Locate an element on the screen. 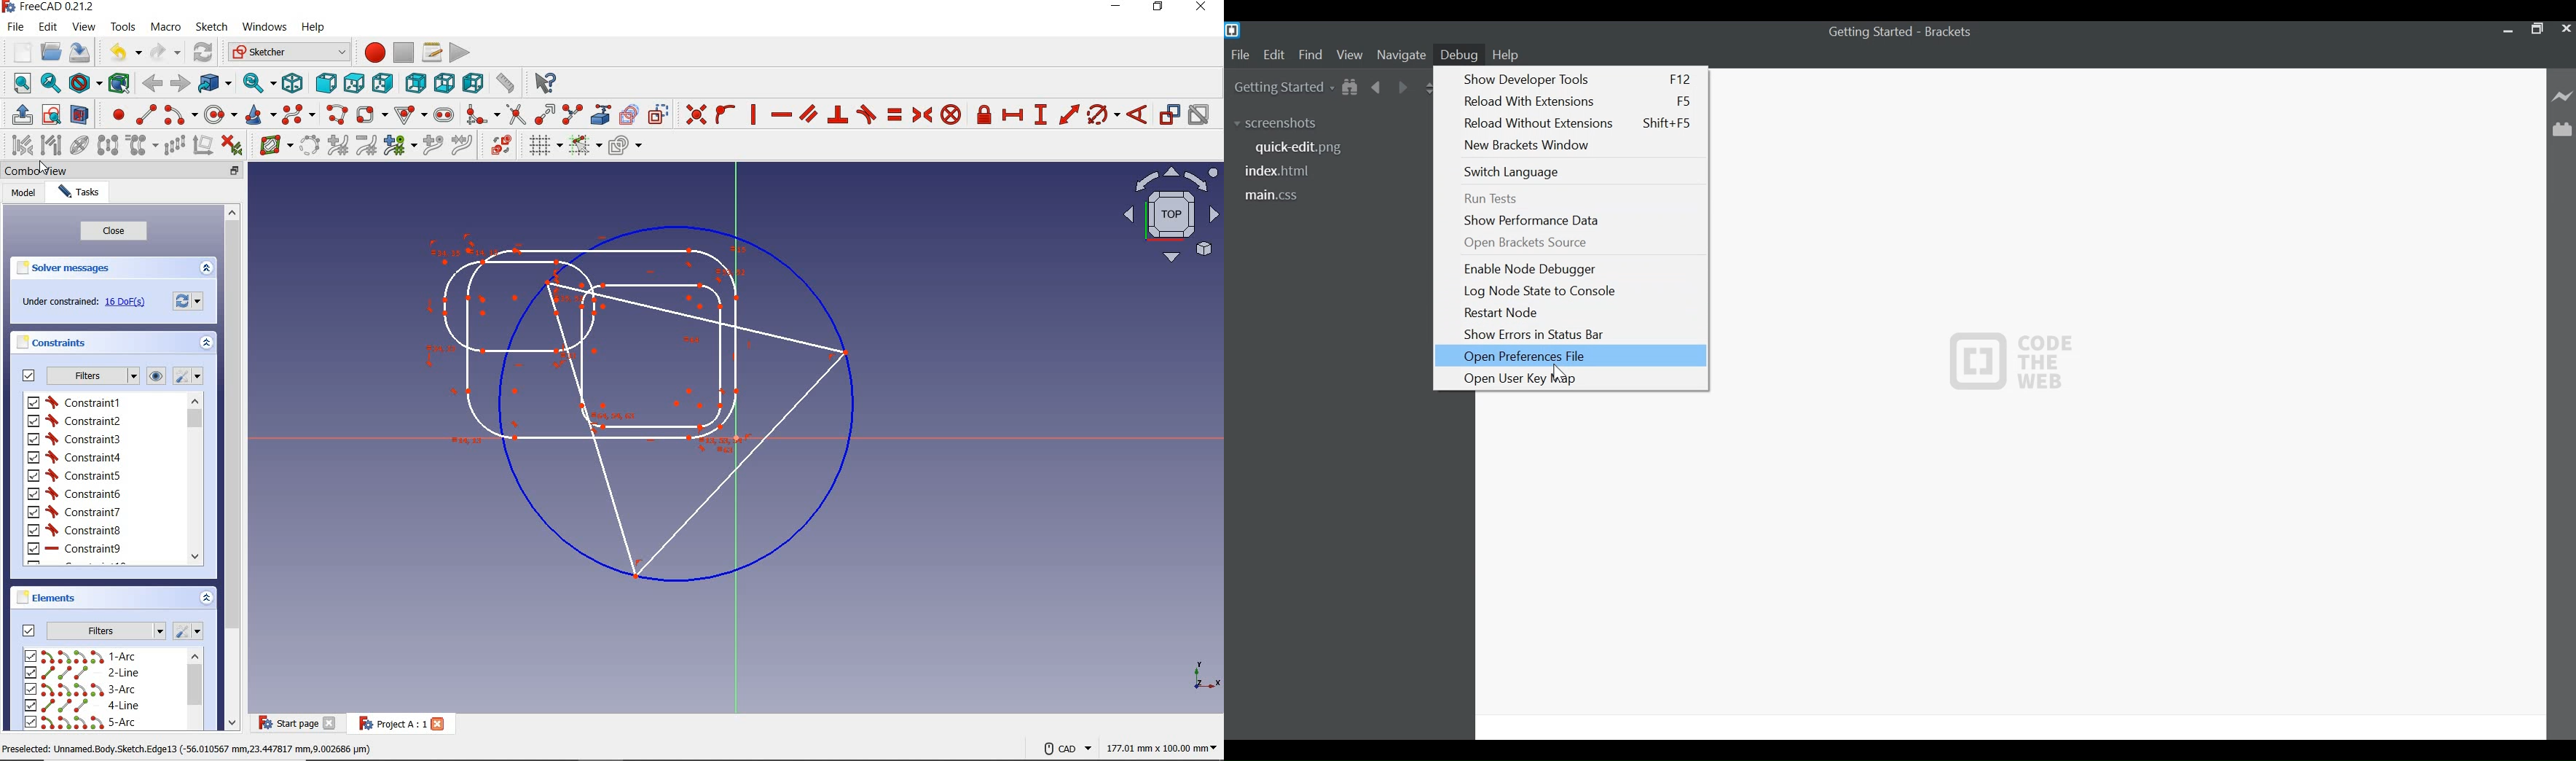 Image resolution: width=2576 pixels, height=784 pixels. show/hide b-spline information layer is located at coordinates (272, 145).